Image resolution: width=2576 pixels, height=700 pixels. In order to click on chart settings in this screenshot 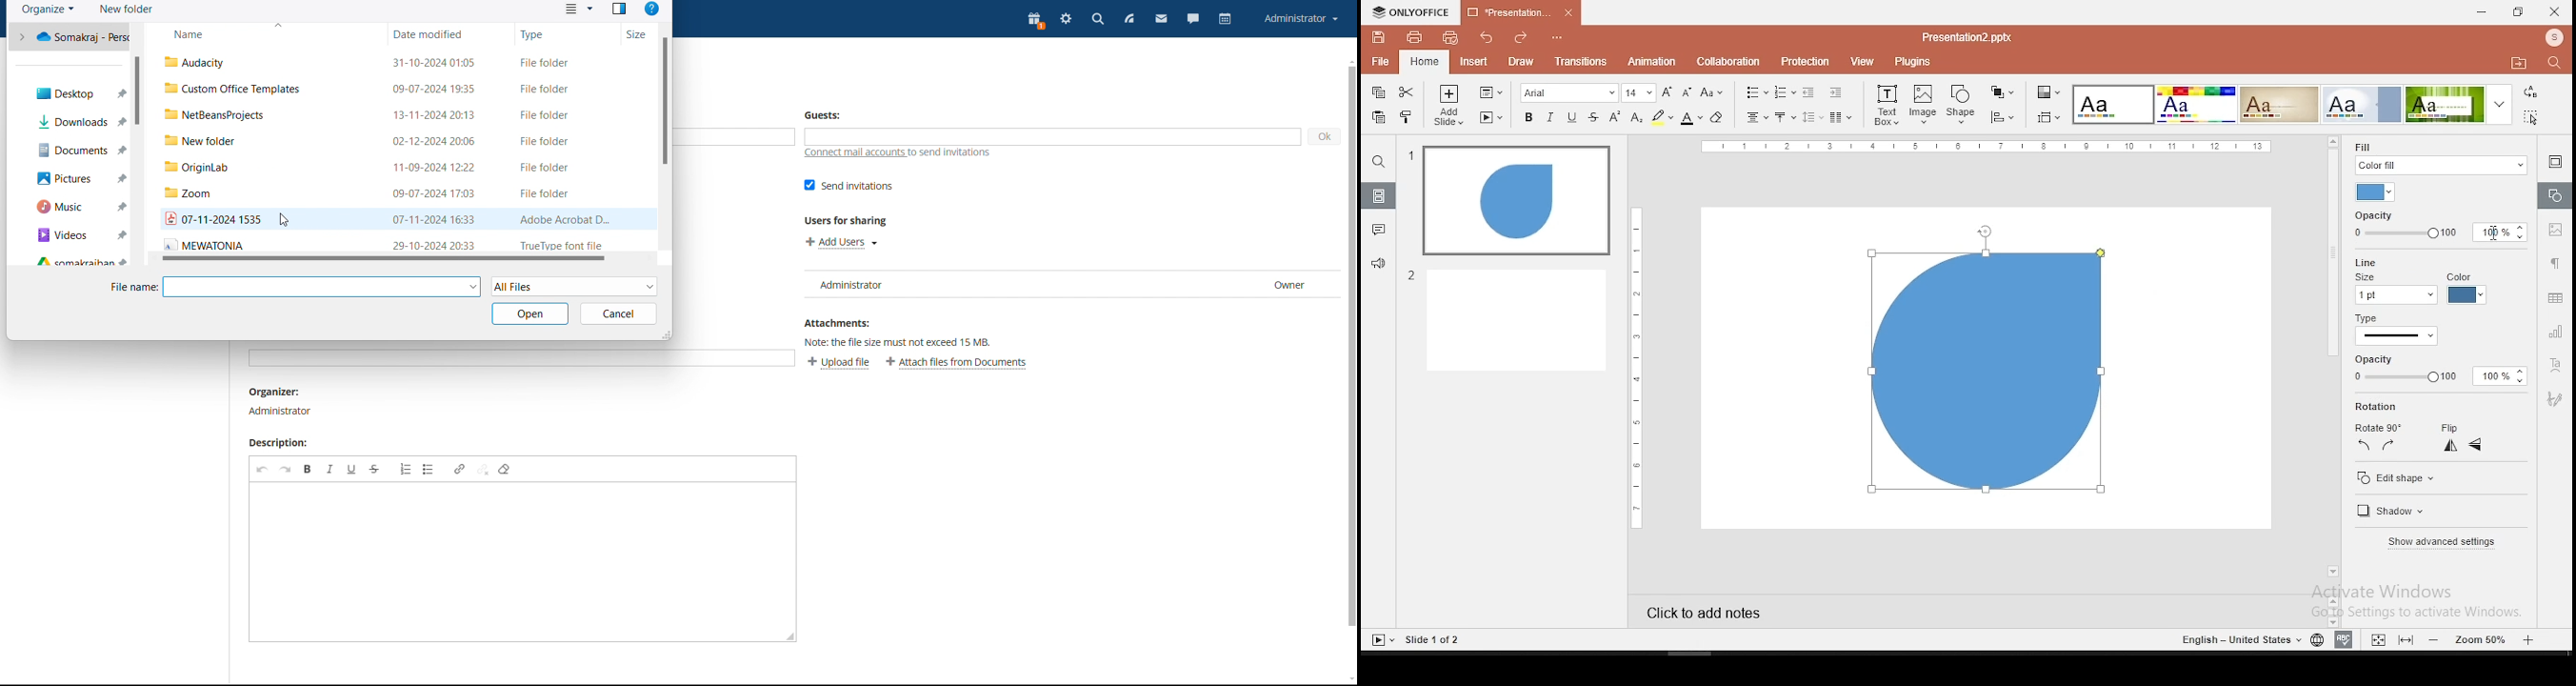, I will do `click(2554, 333)`.